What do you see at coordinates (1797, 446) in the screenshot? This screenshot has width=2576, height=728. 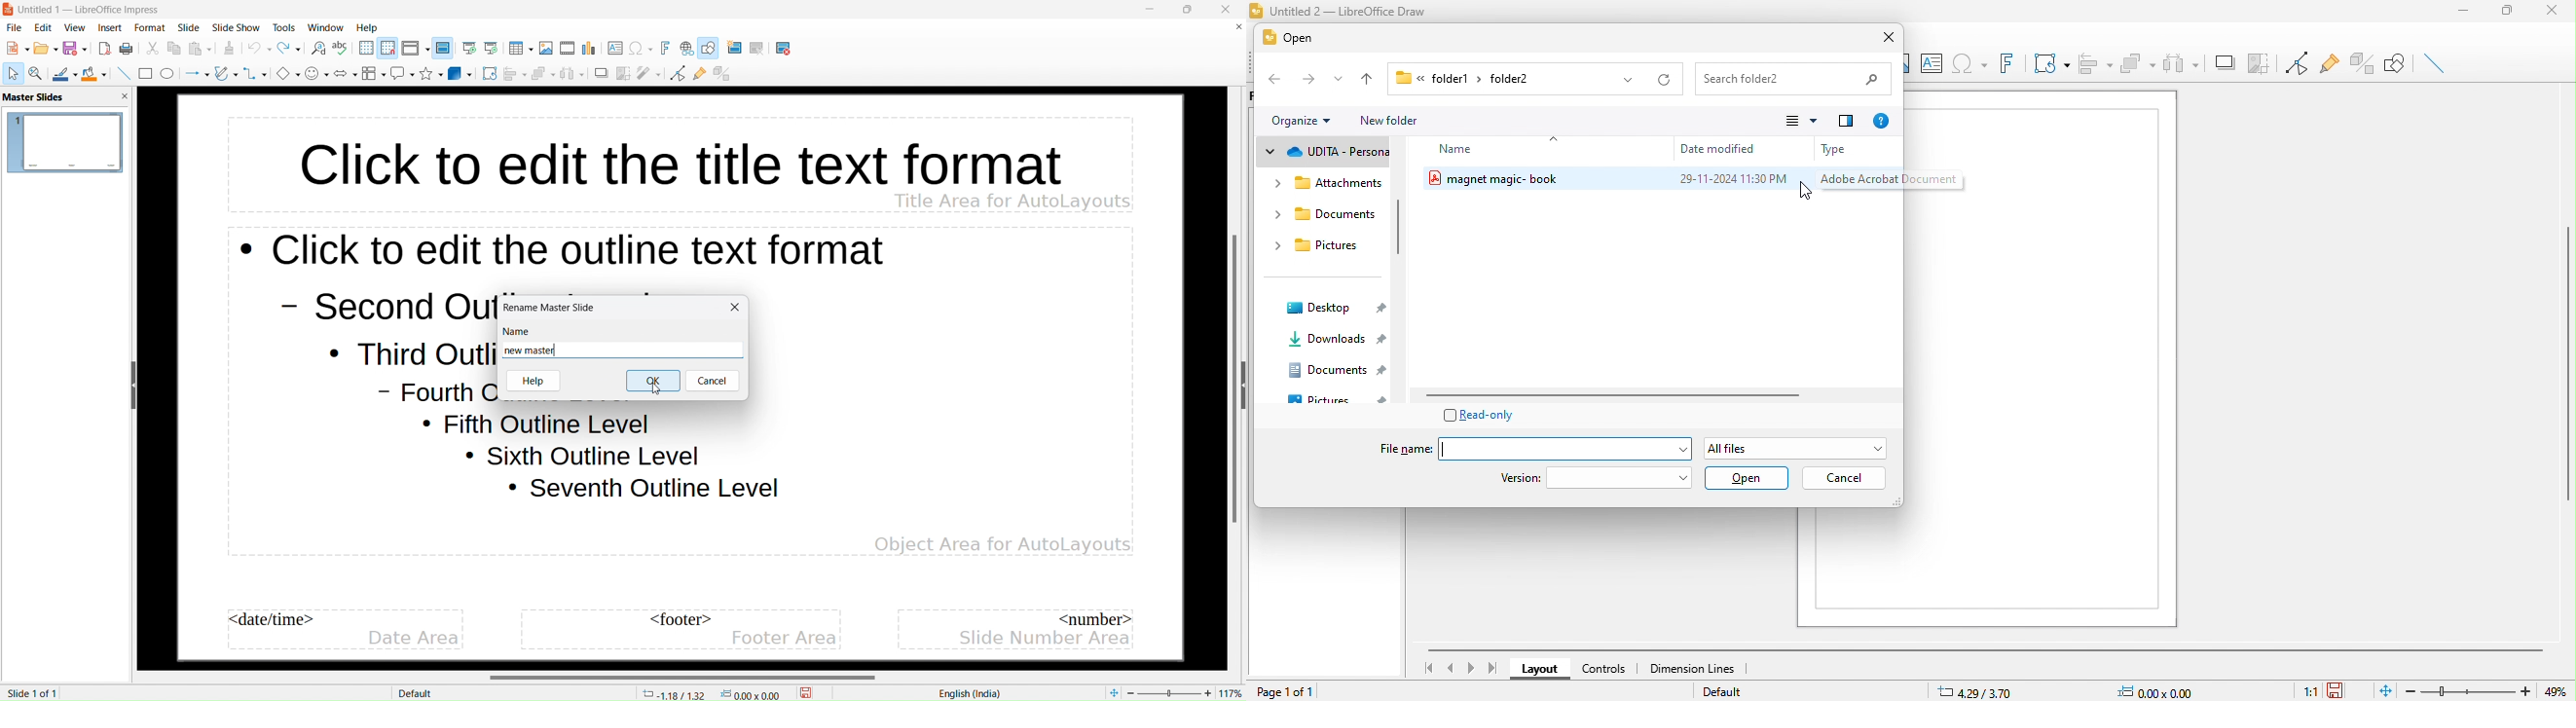 I see `all files` at bounding box center [1797, 446].